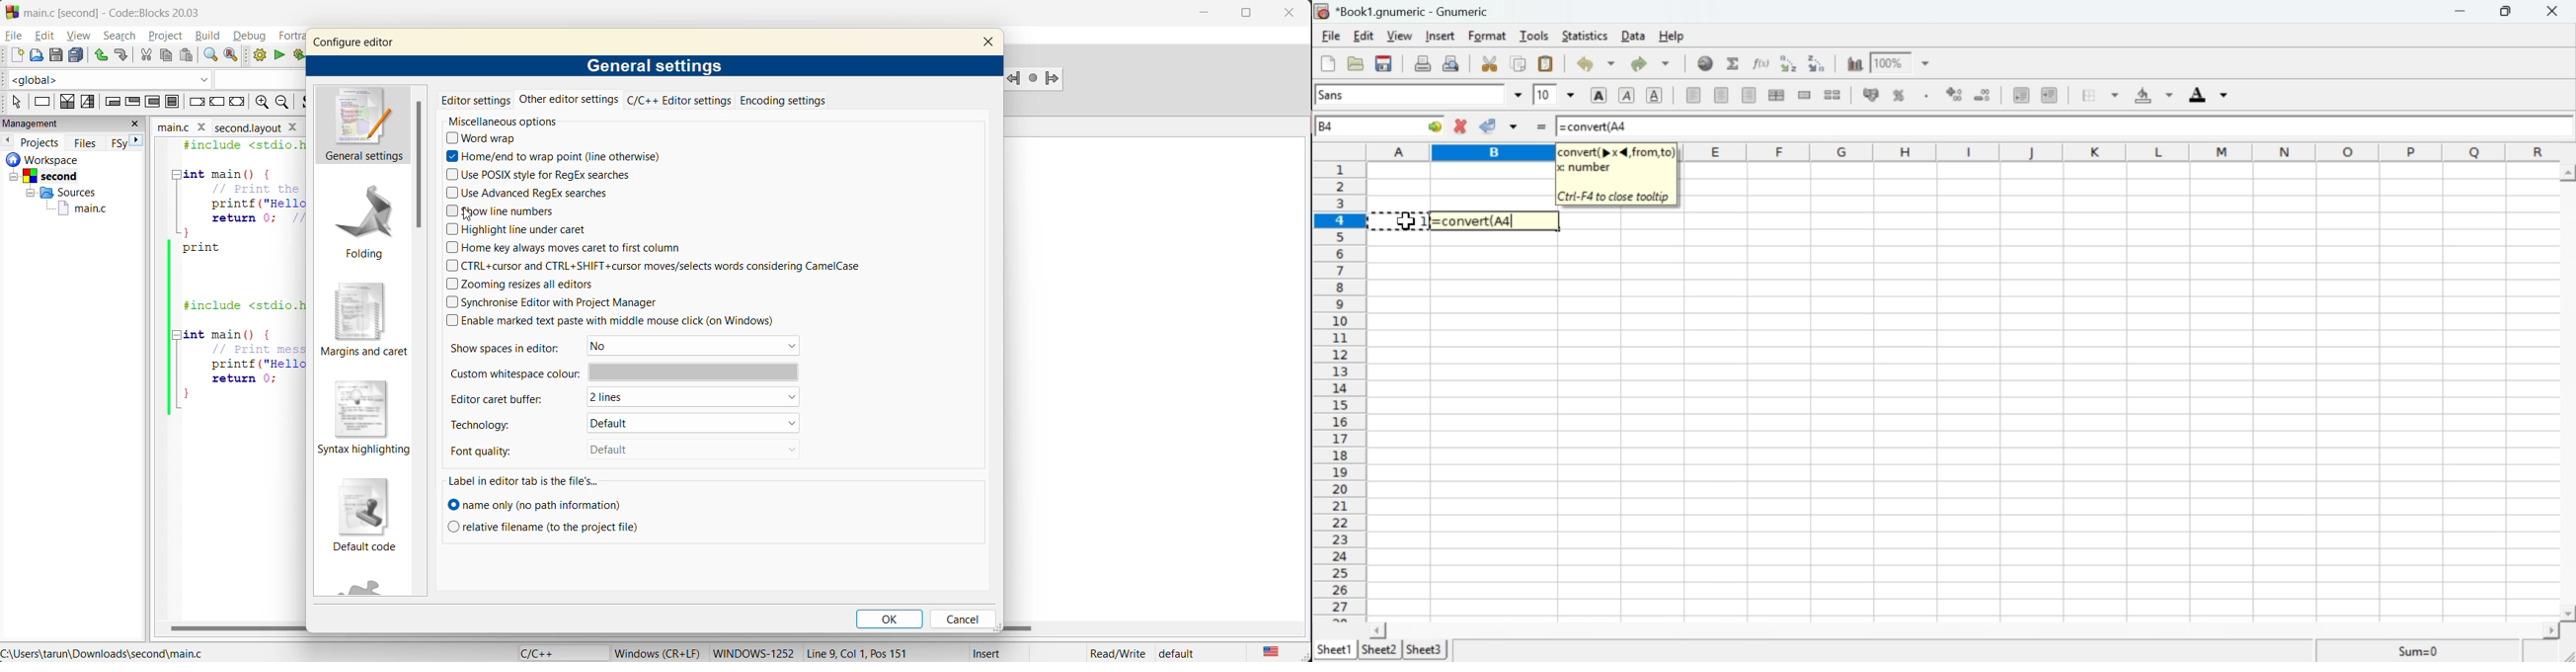 This screenshot has width=2576, height=672. What do you see at coordinates (2568, 614) in the screenshot?
I see `scroll down` at bounding box center [2568, 614].